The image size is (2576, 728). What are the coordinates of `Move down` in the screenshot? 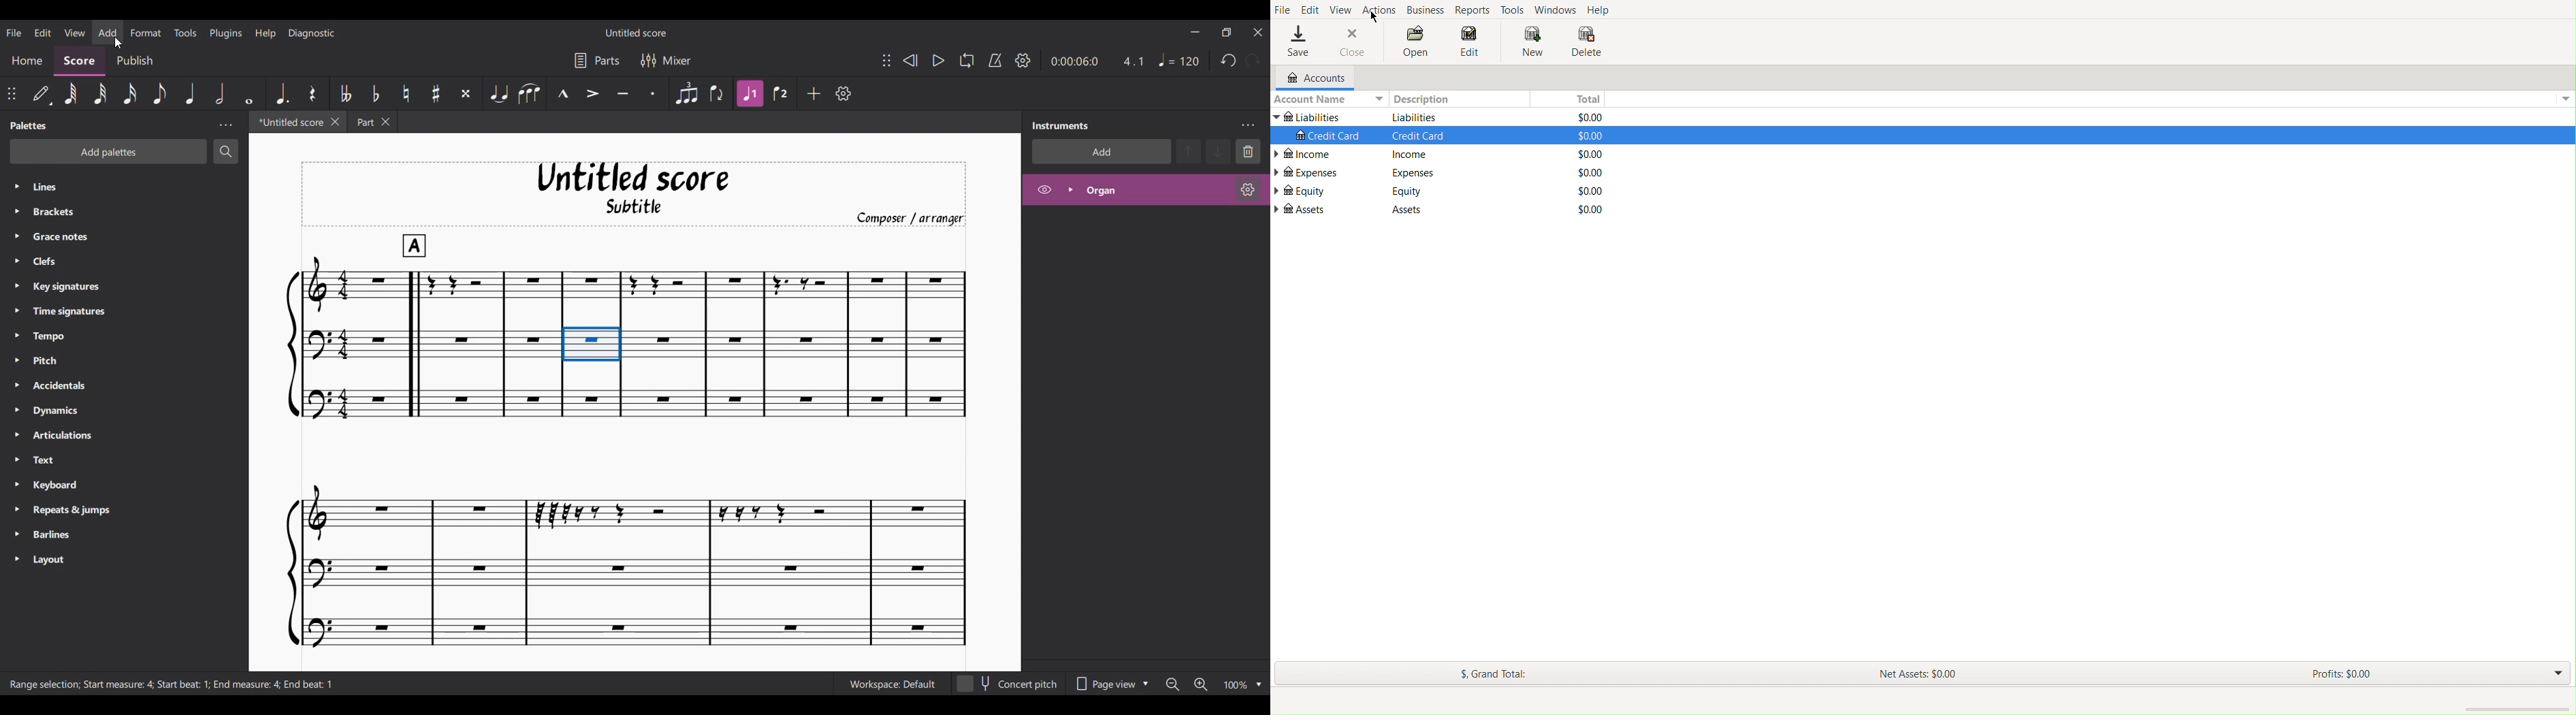 It's located at (1218, 151).